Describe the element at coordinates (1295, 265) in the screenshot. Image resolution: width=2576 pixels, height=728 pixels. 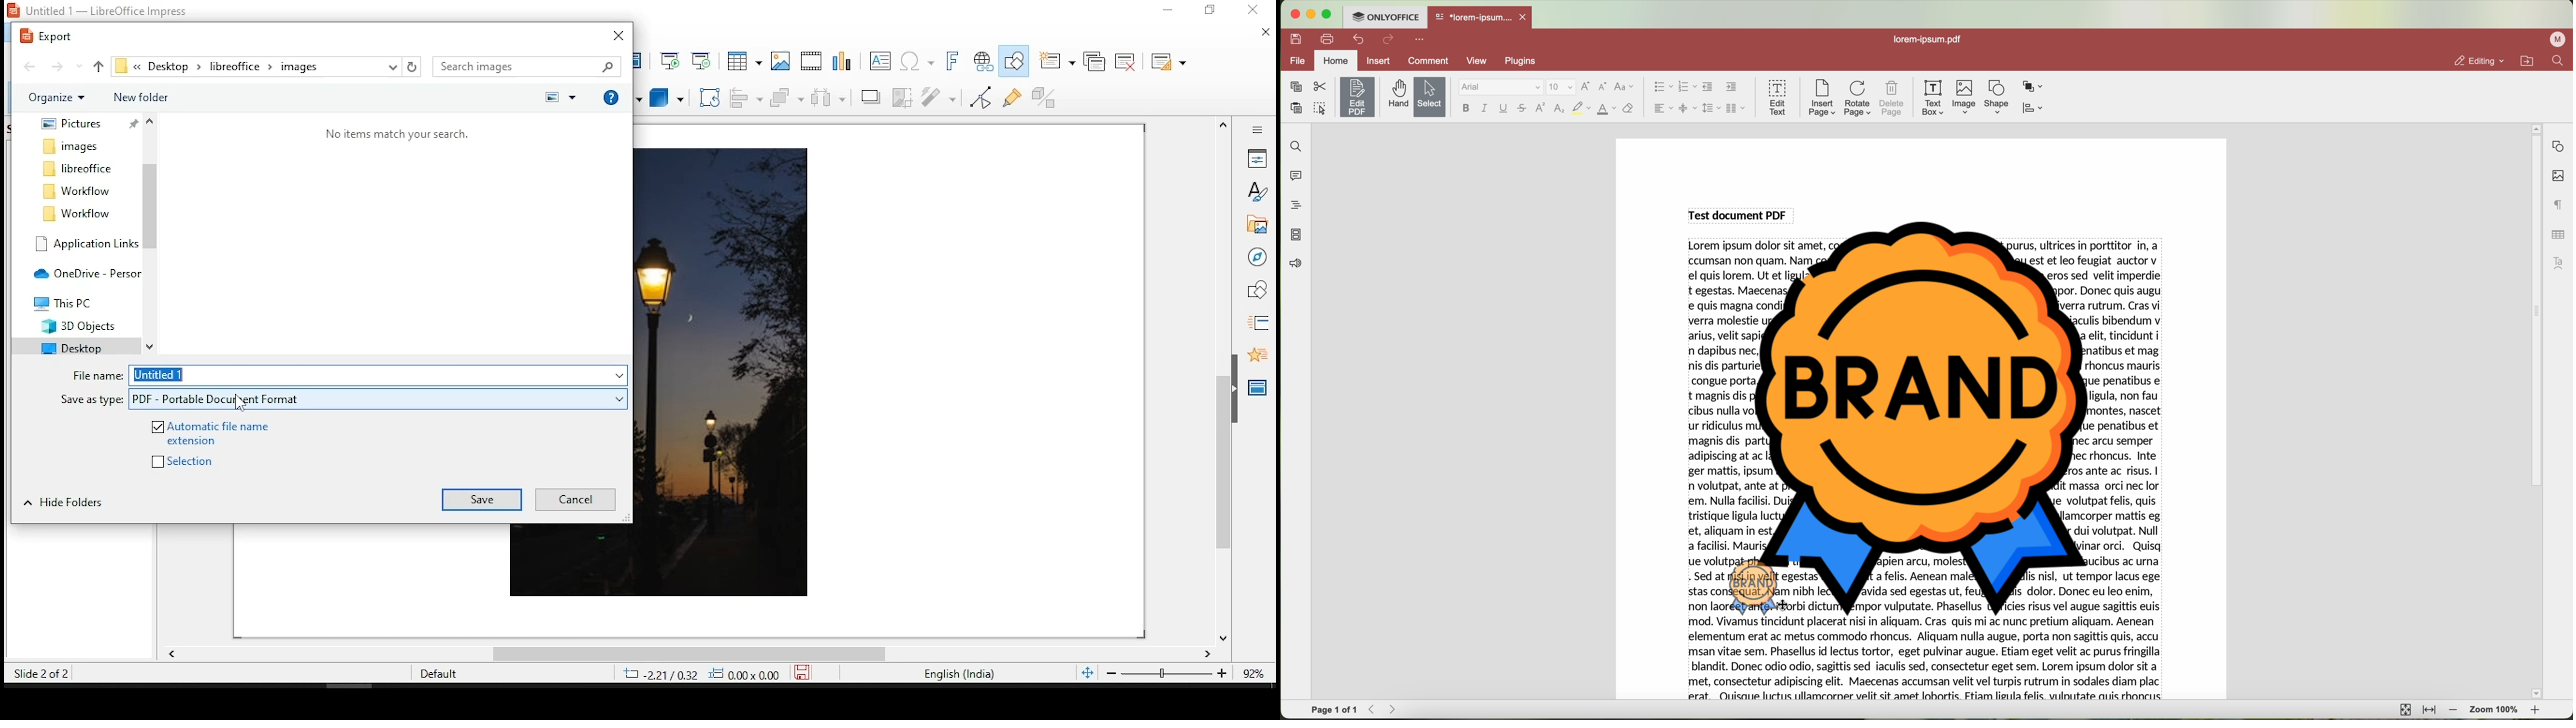
I see `feedback & support` at that location.